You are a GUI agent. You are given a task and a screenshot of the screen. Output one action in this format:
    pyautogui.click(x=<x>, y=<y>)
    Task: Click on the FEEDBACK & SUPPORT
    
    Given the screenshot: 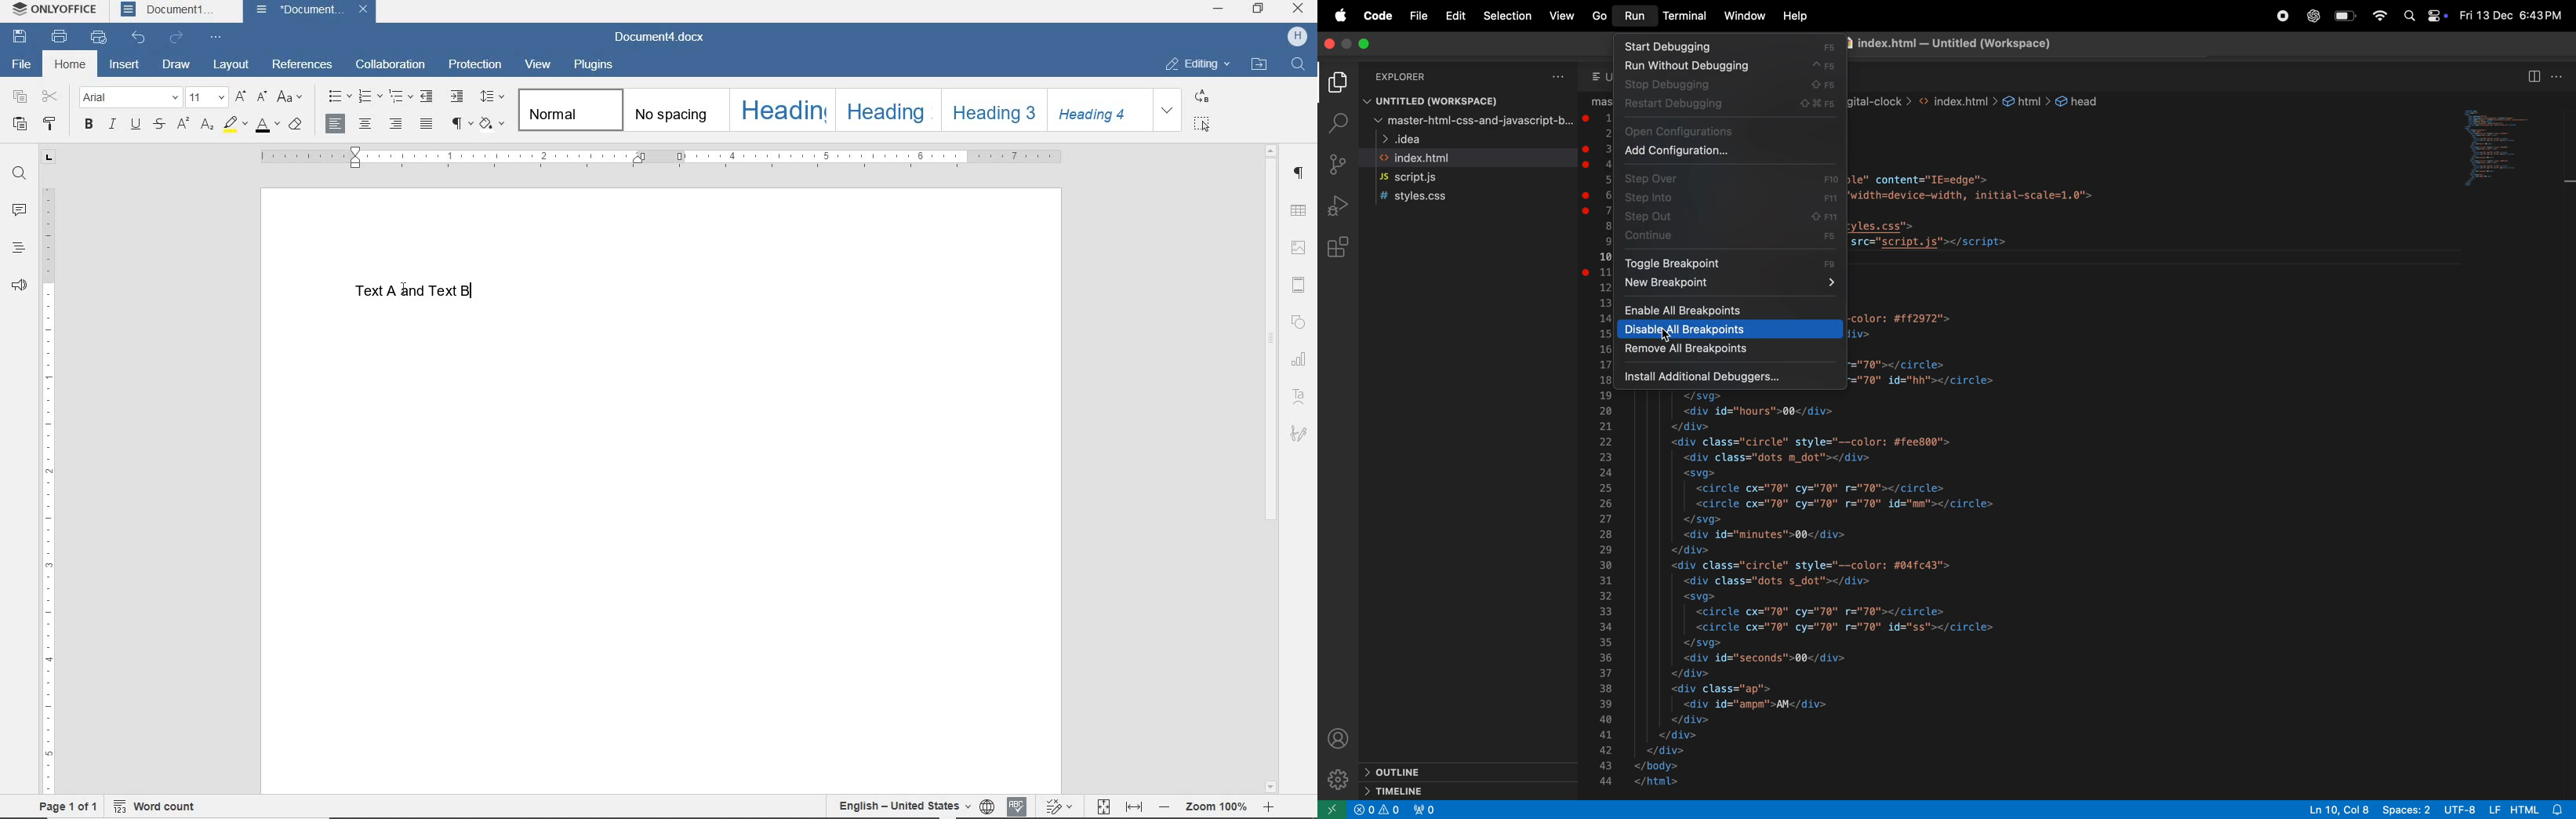 What is the action you would take?
    pyautogui.click(x=18, y=284)
    